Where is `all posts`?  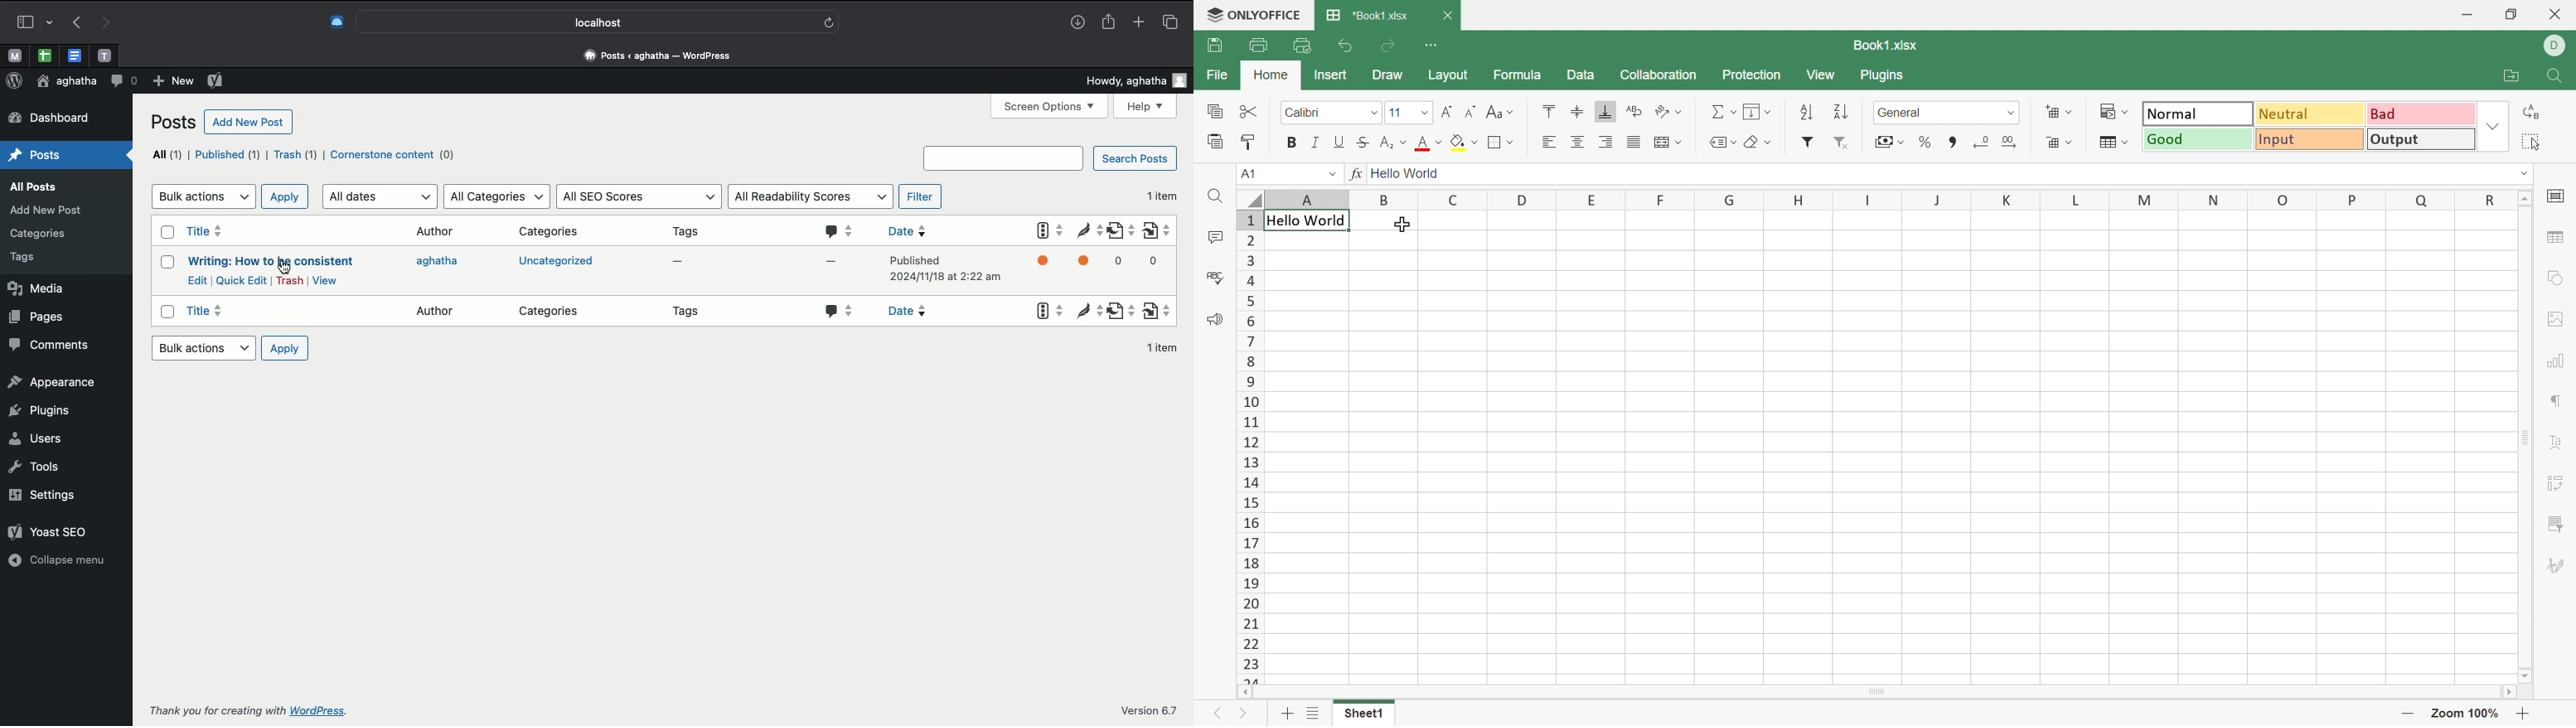
all posts is located at coordinates (32, 186).